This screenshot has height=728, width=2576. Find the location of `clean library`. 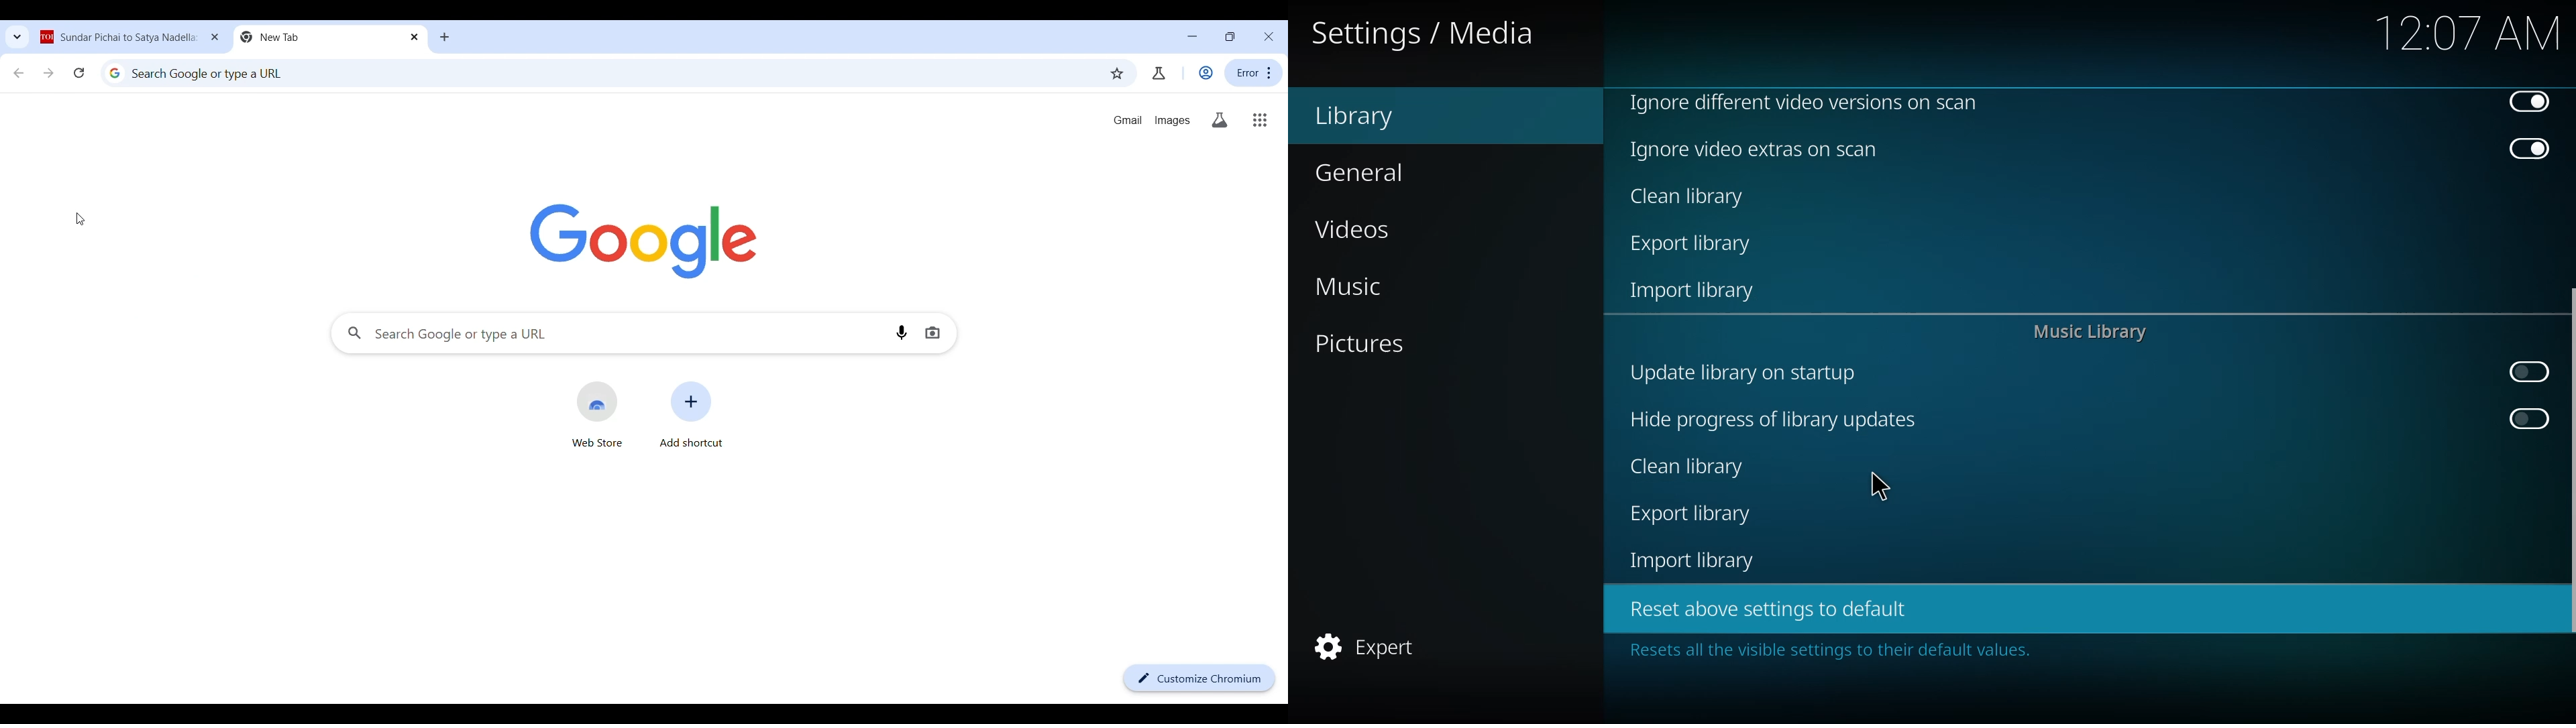

clean library is located at coordinates (1688, 466).